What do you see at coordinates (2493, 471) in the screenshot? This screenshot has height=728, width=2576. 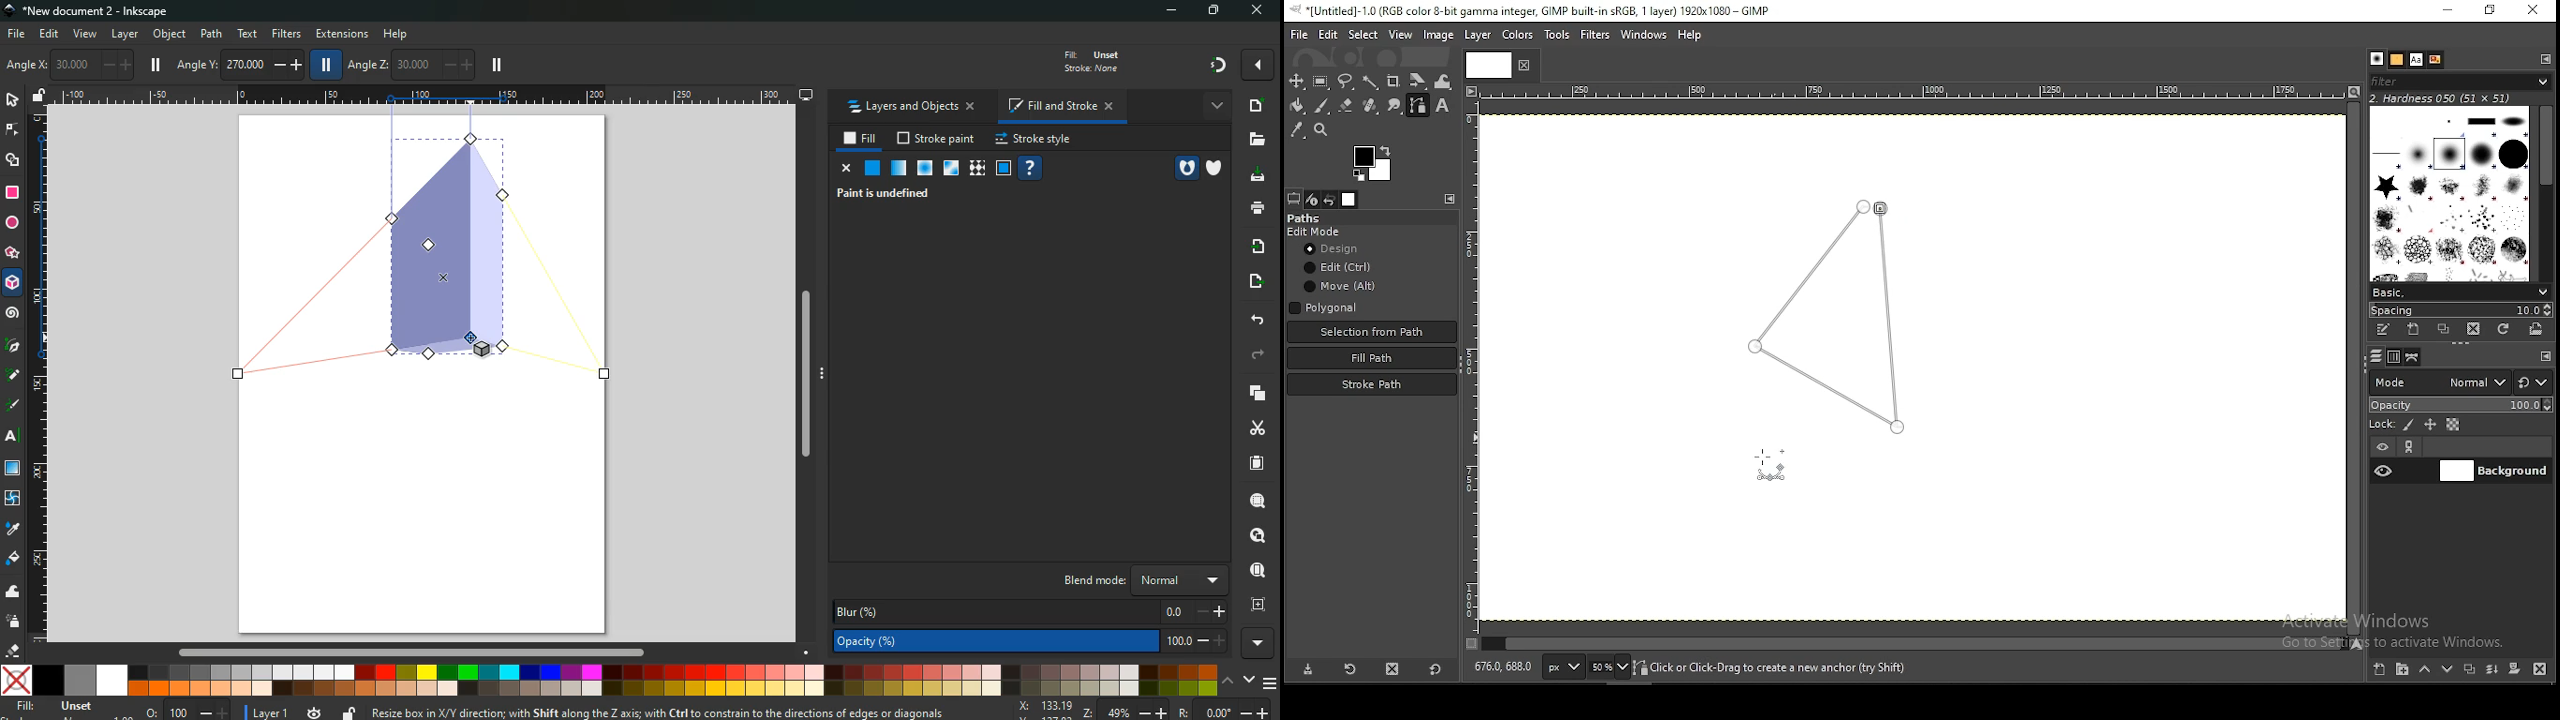 I see `layer 1` at bounding box center [2493, 471].